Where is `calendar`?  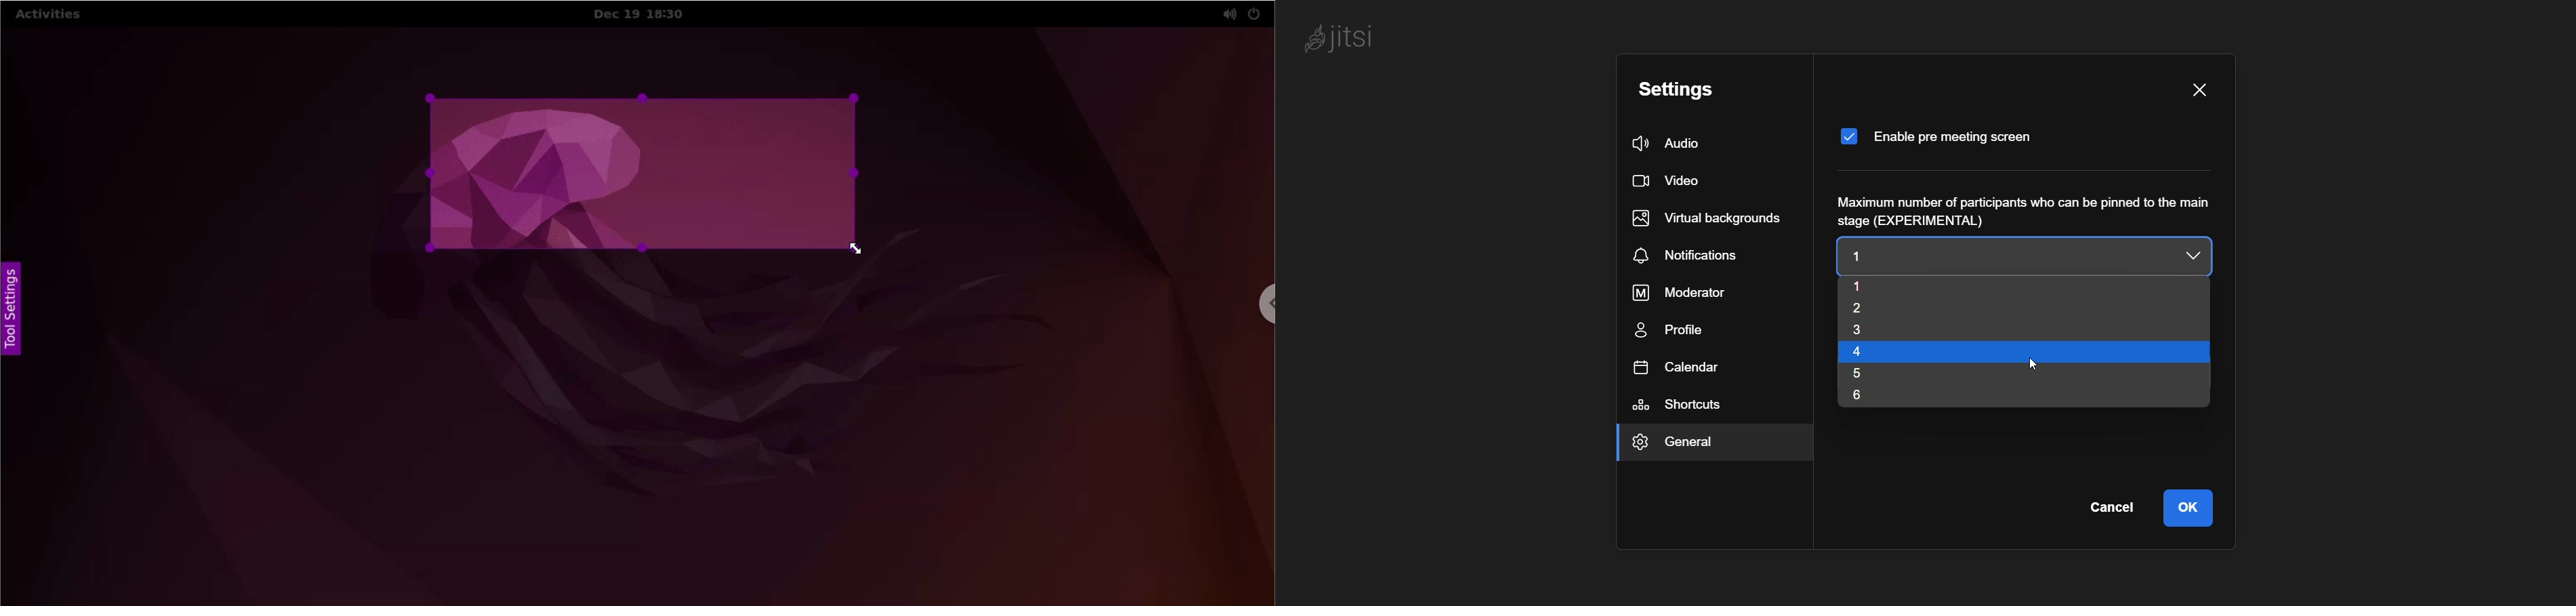
calendar is located at coordinates (1677, 366).